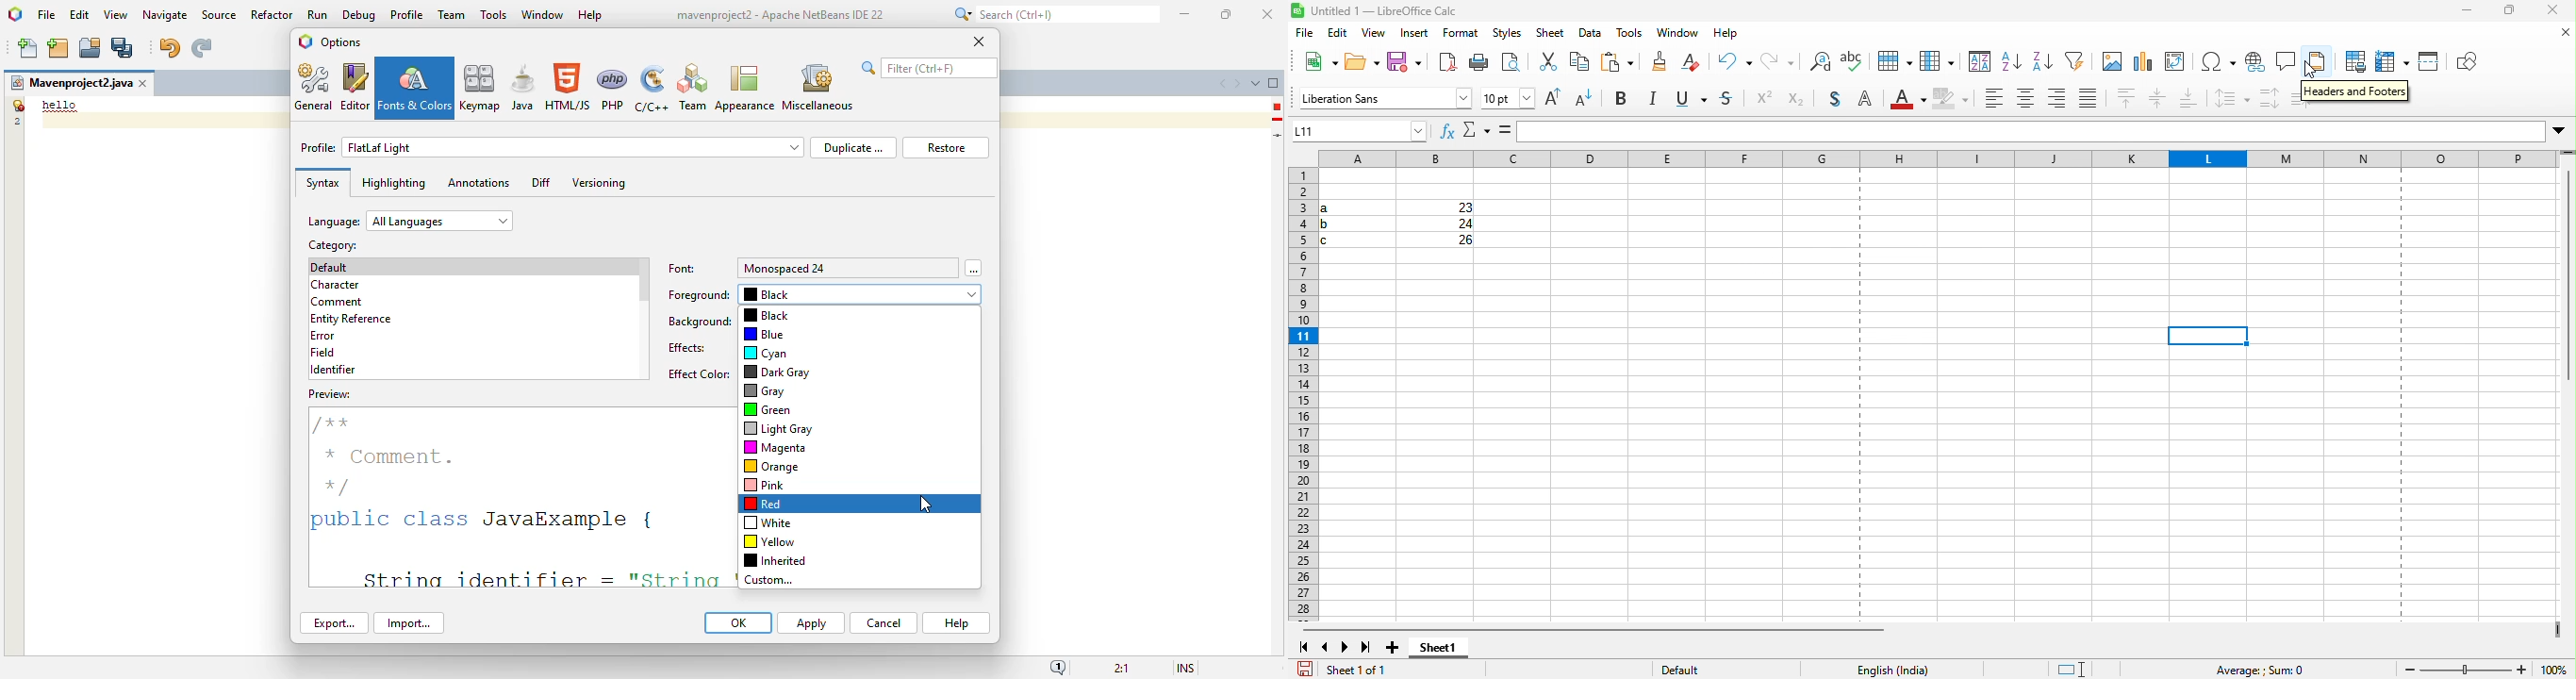 This screenshot has height=700, width=2576. I want to click on window, so click(1674, 36).